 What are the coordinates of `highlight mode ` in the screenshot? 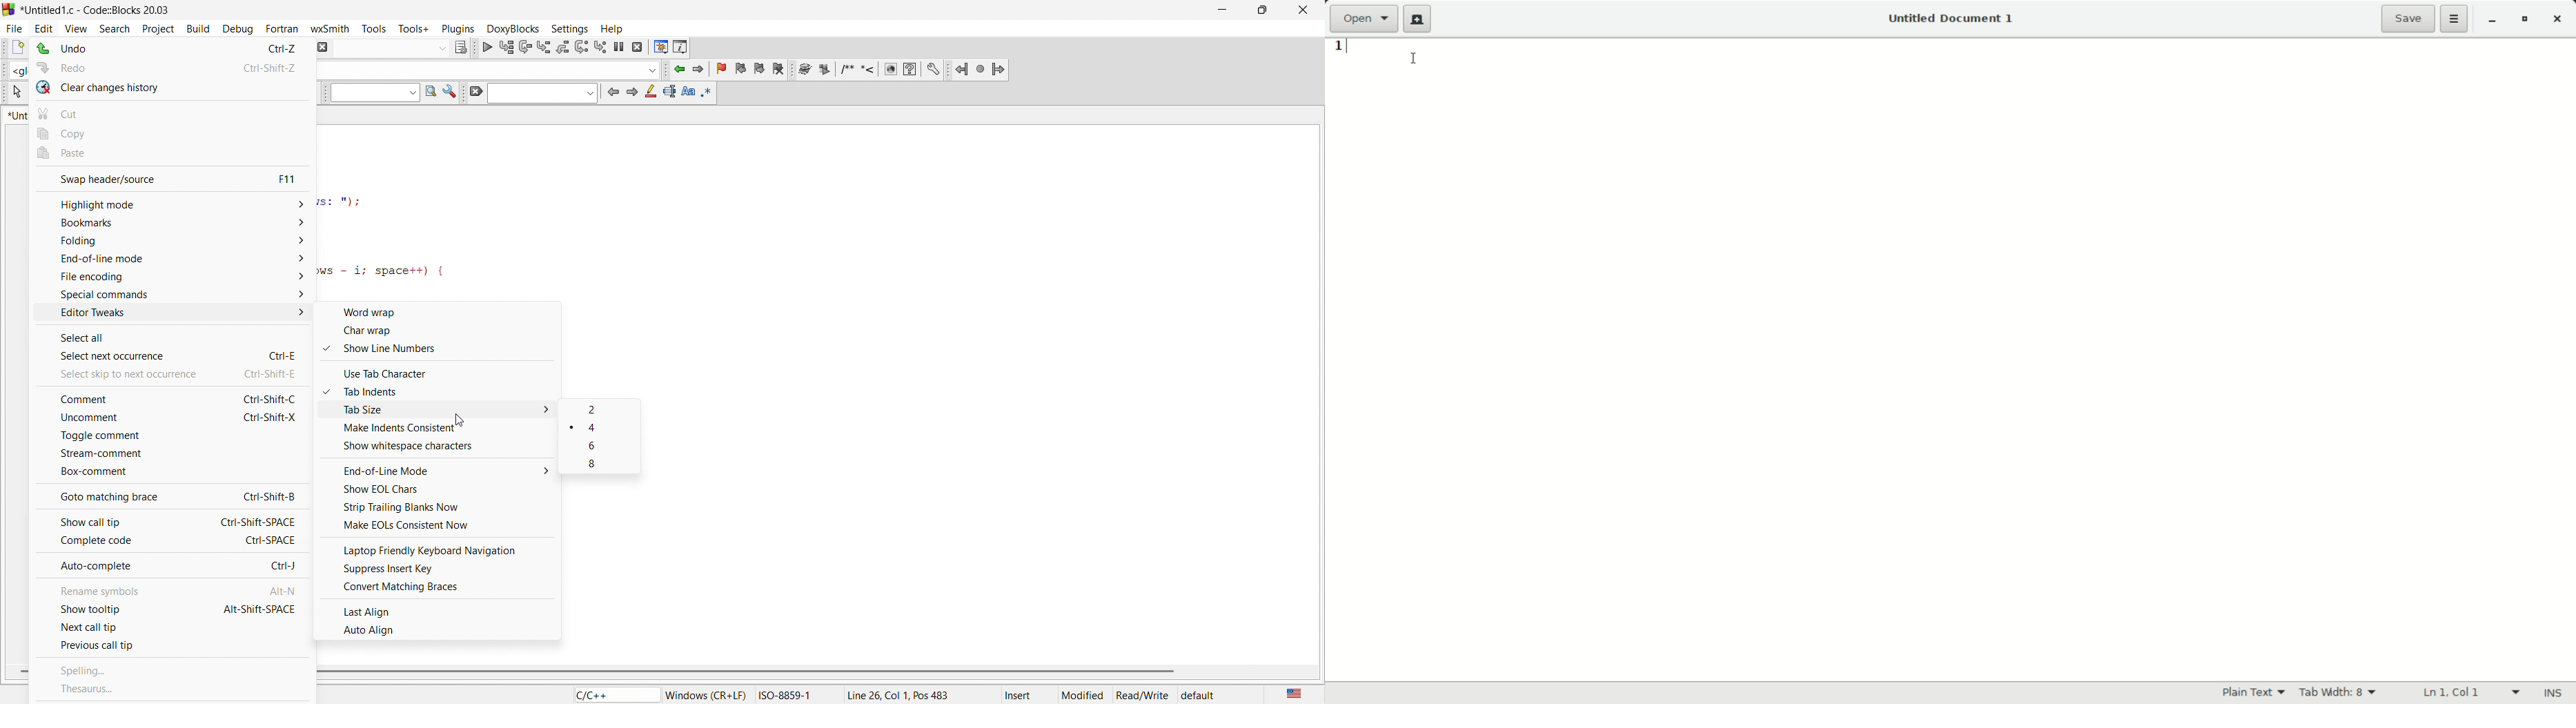 It's located at (170, 203).